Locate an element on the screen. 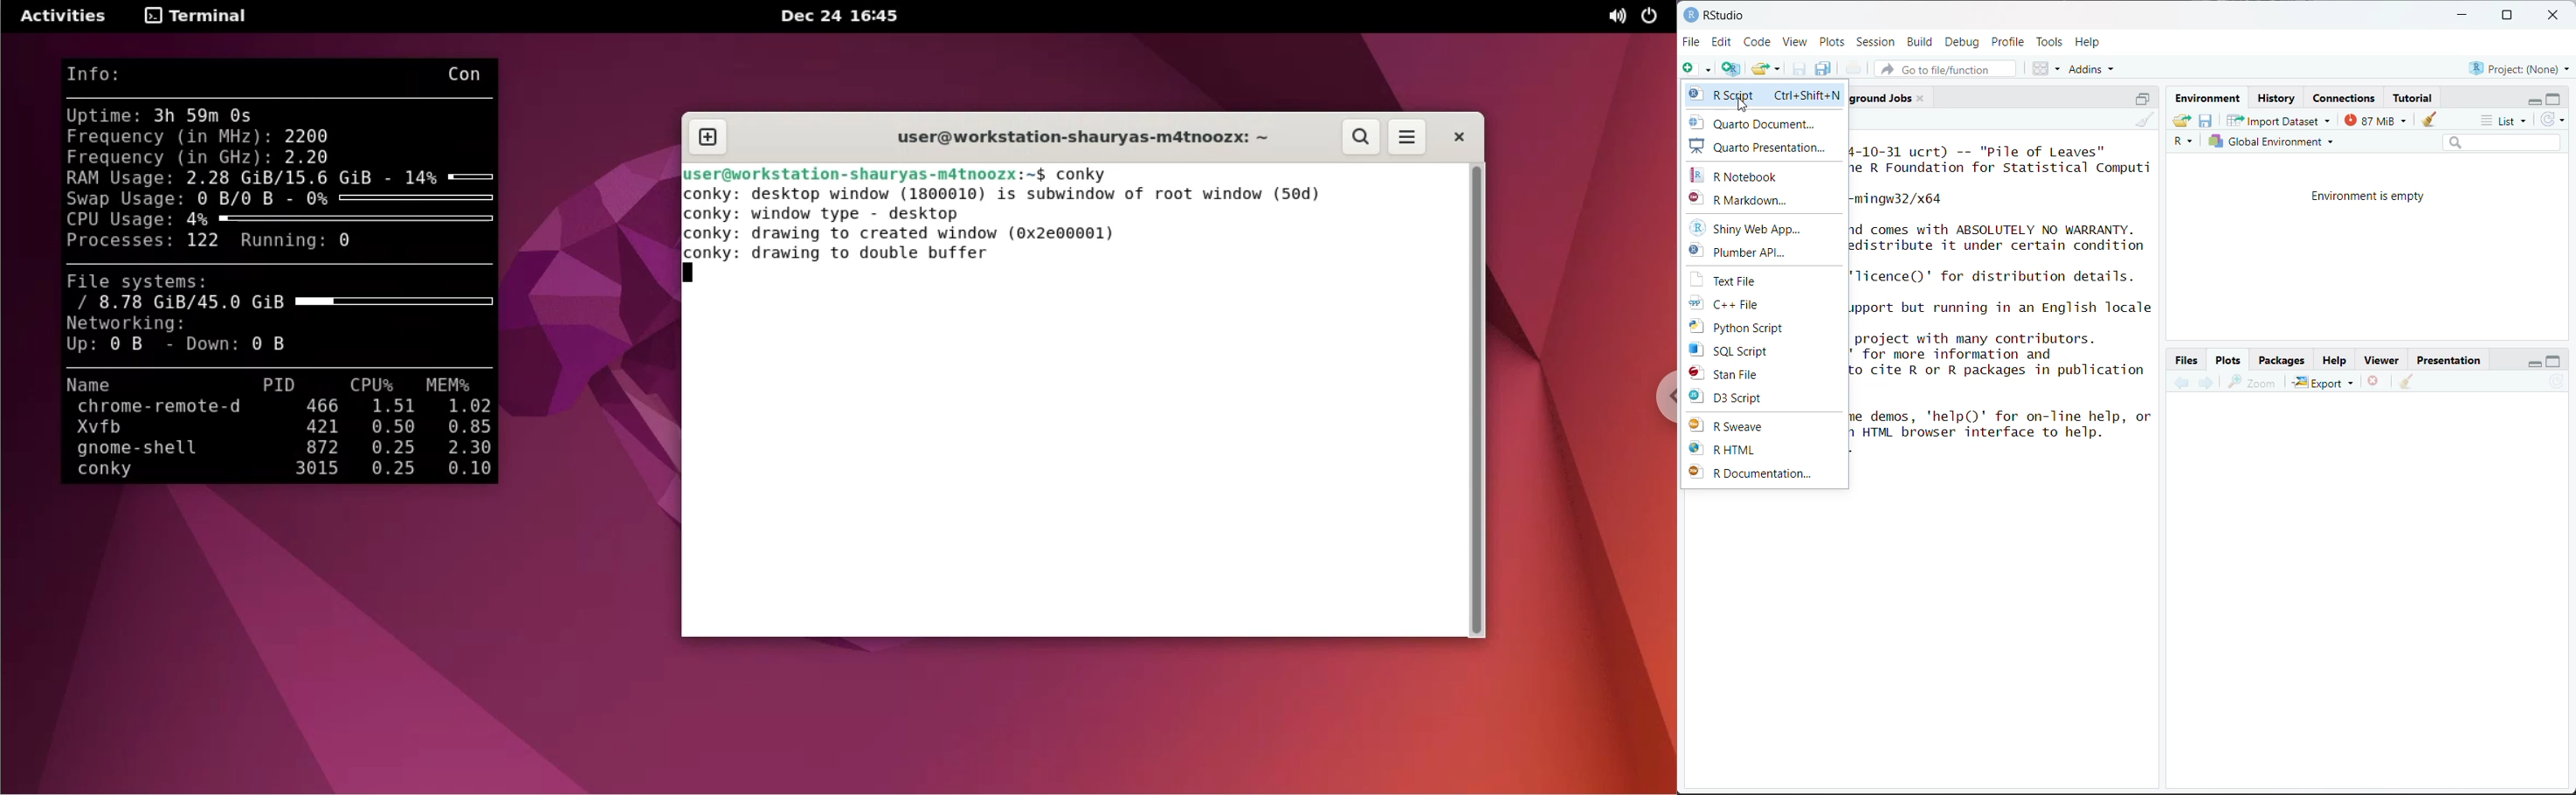 Image resolution: width=2576 pixels, height=812 pixels. open an existing file is located at coordinates (1760, 66).